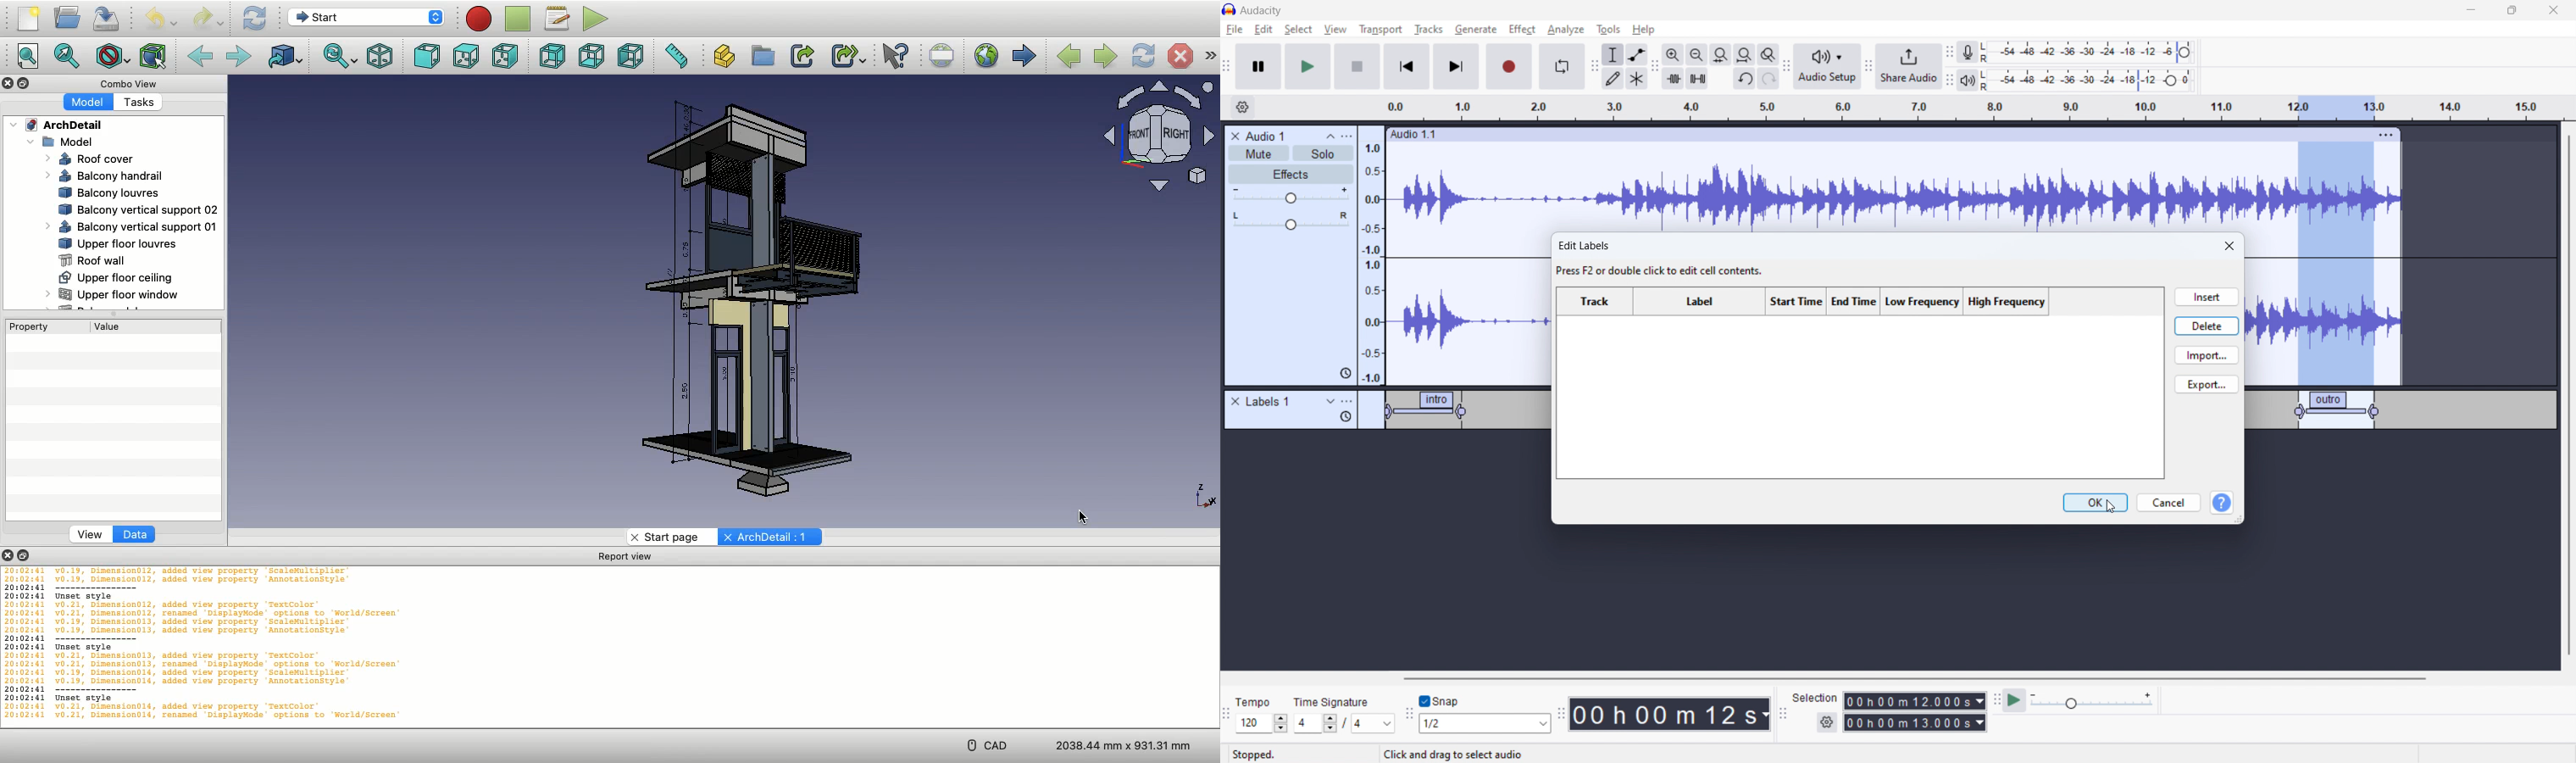 The image size is (2576, 784). Describe the element at coordinates (2324, 321) in the screenshot. I see `audio wave` at that location.